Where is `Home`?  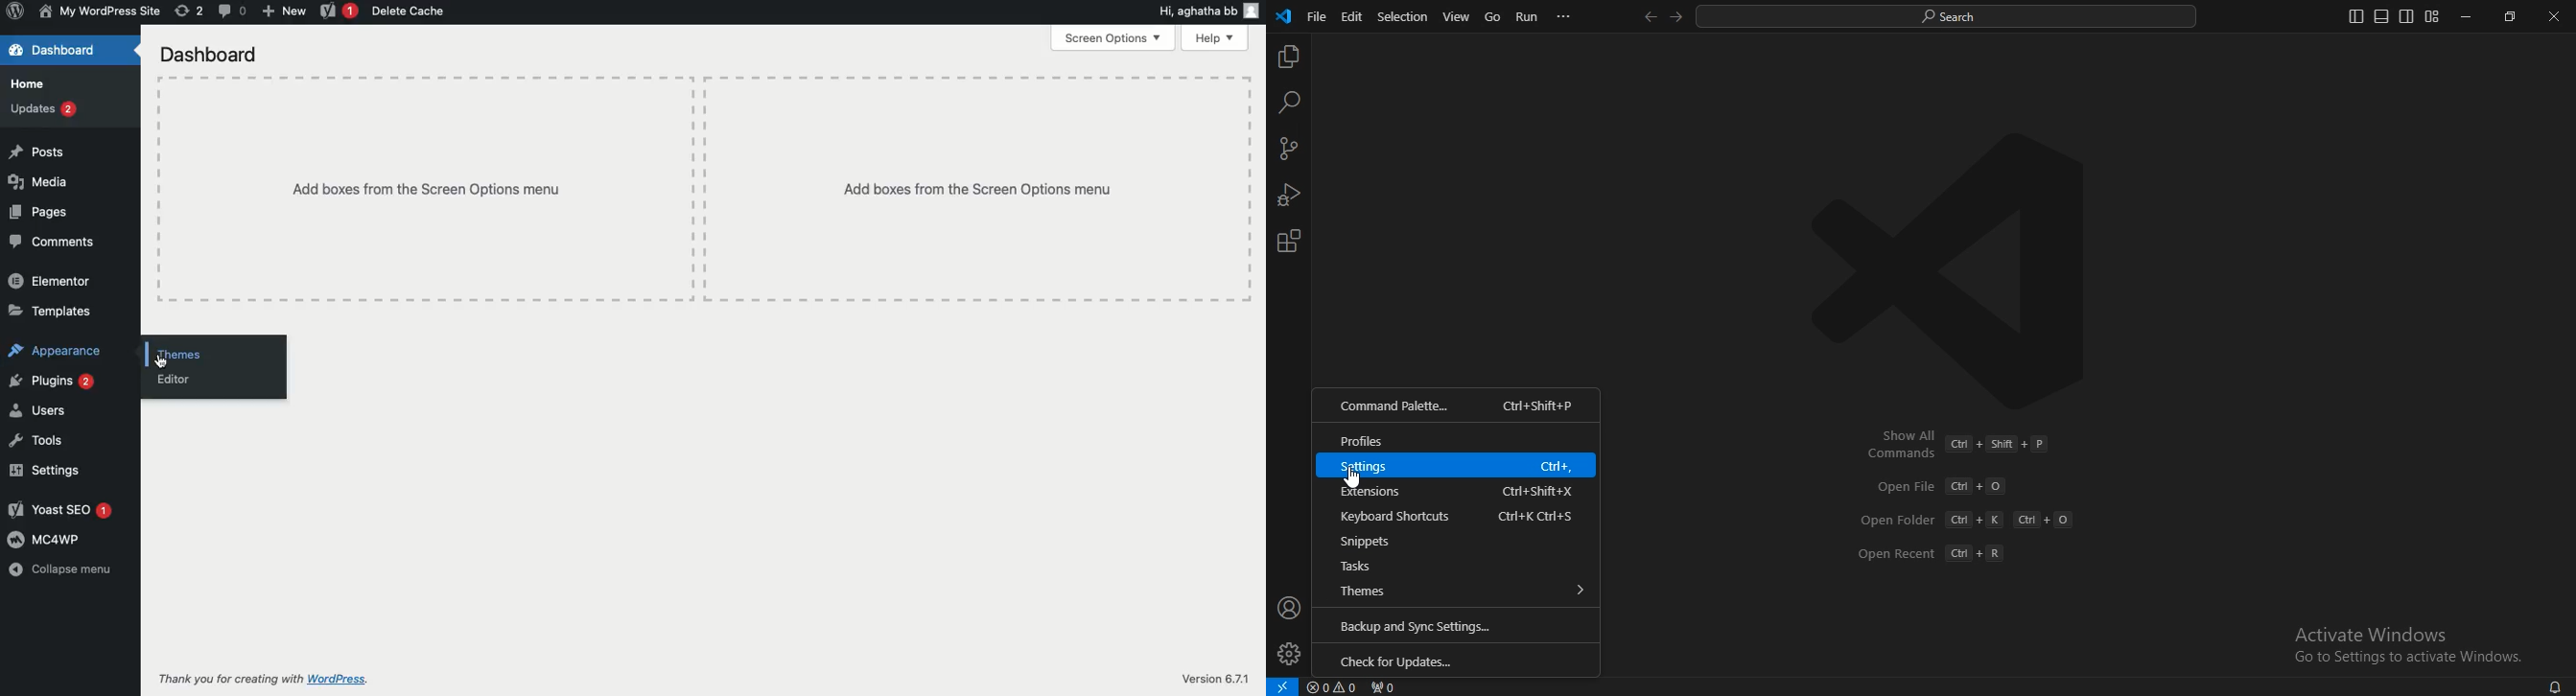 Home is located at coordinates (27, 83).